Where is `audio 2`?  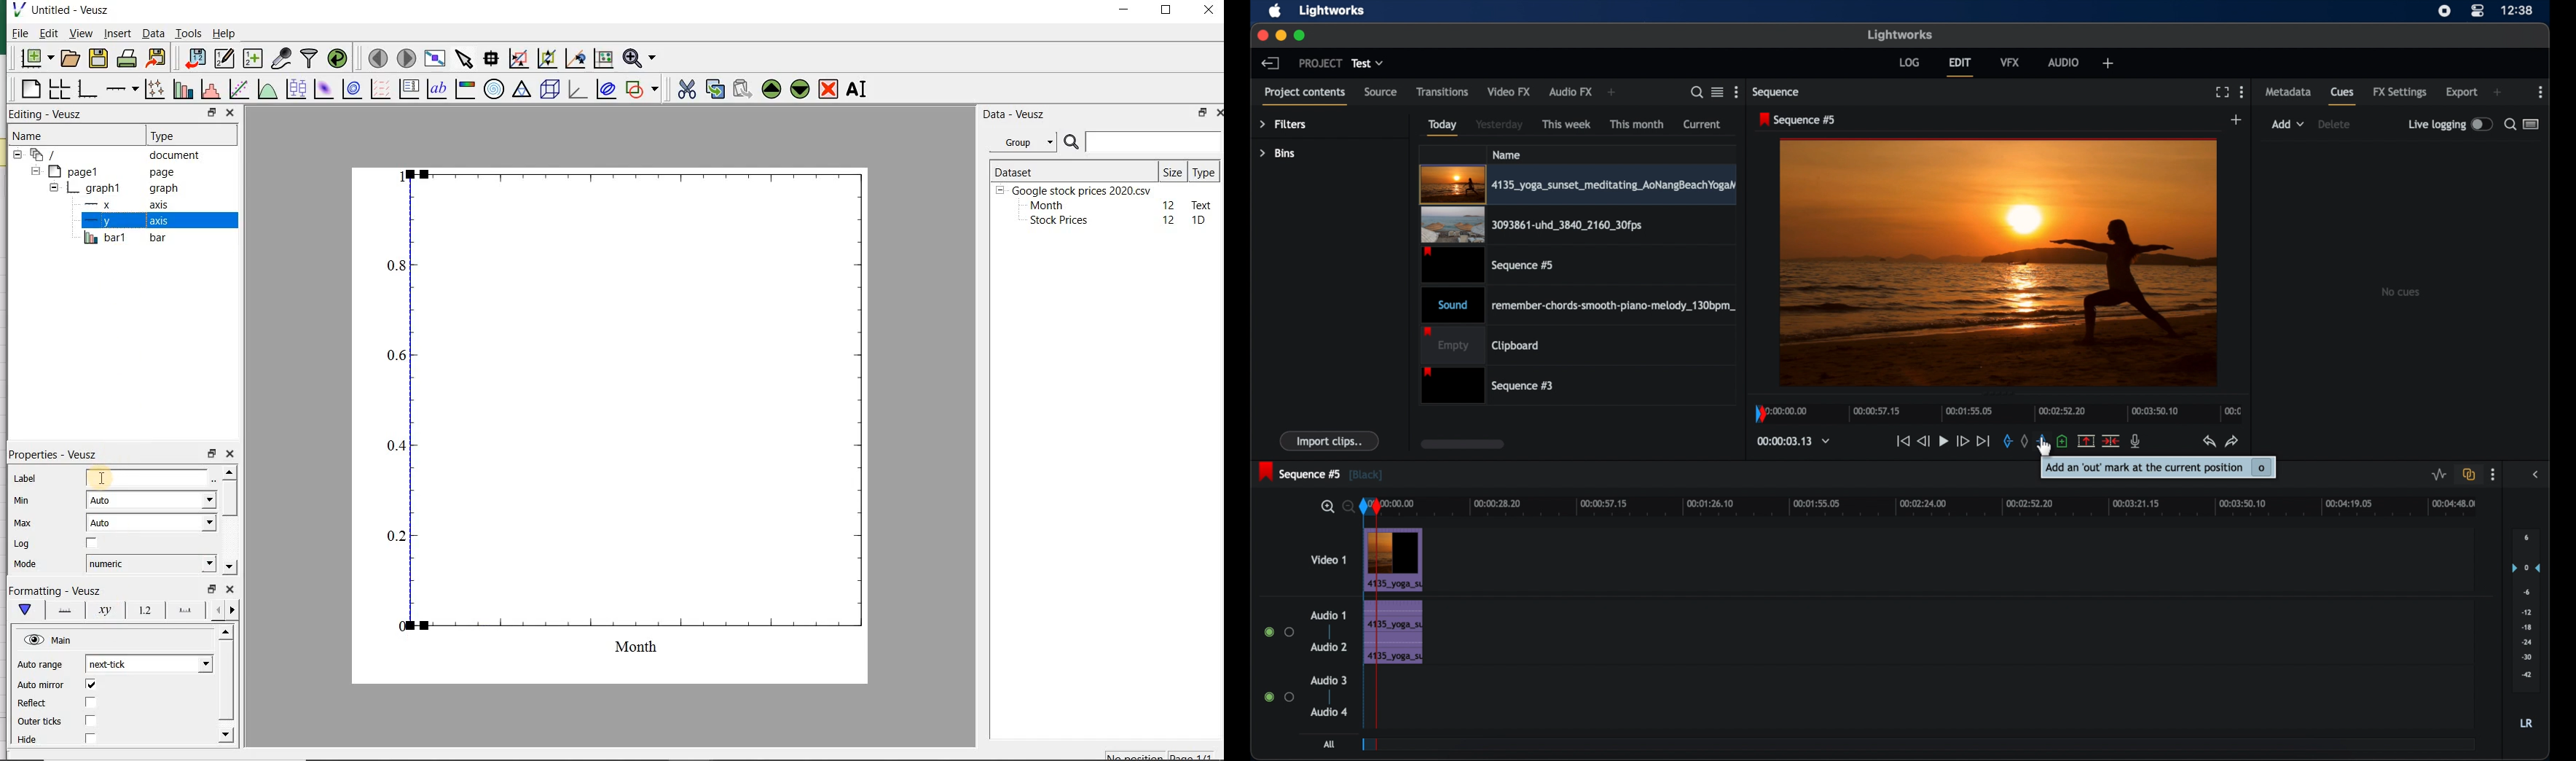
audio 2 is located at coordinates (1328, 647).